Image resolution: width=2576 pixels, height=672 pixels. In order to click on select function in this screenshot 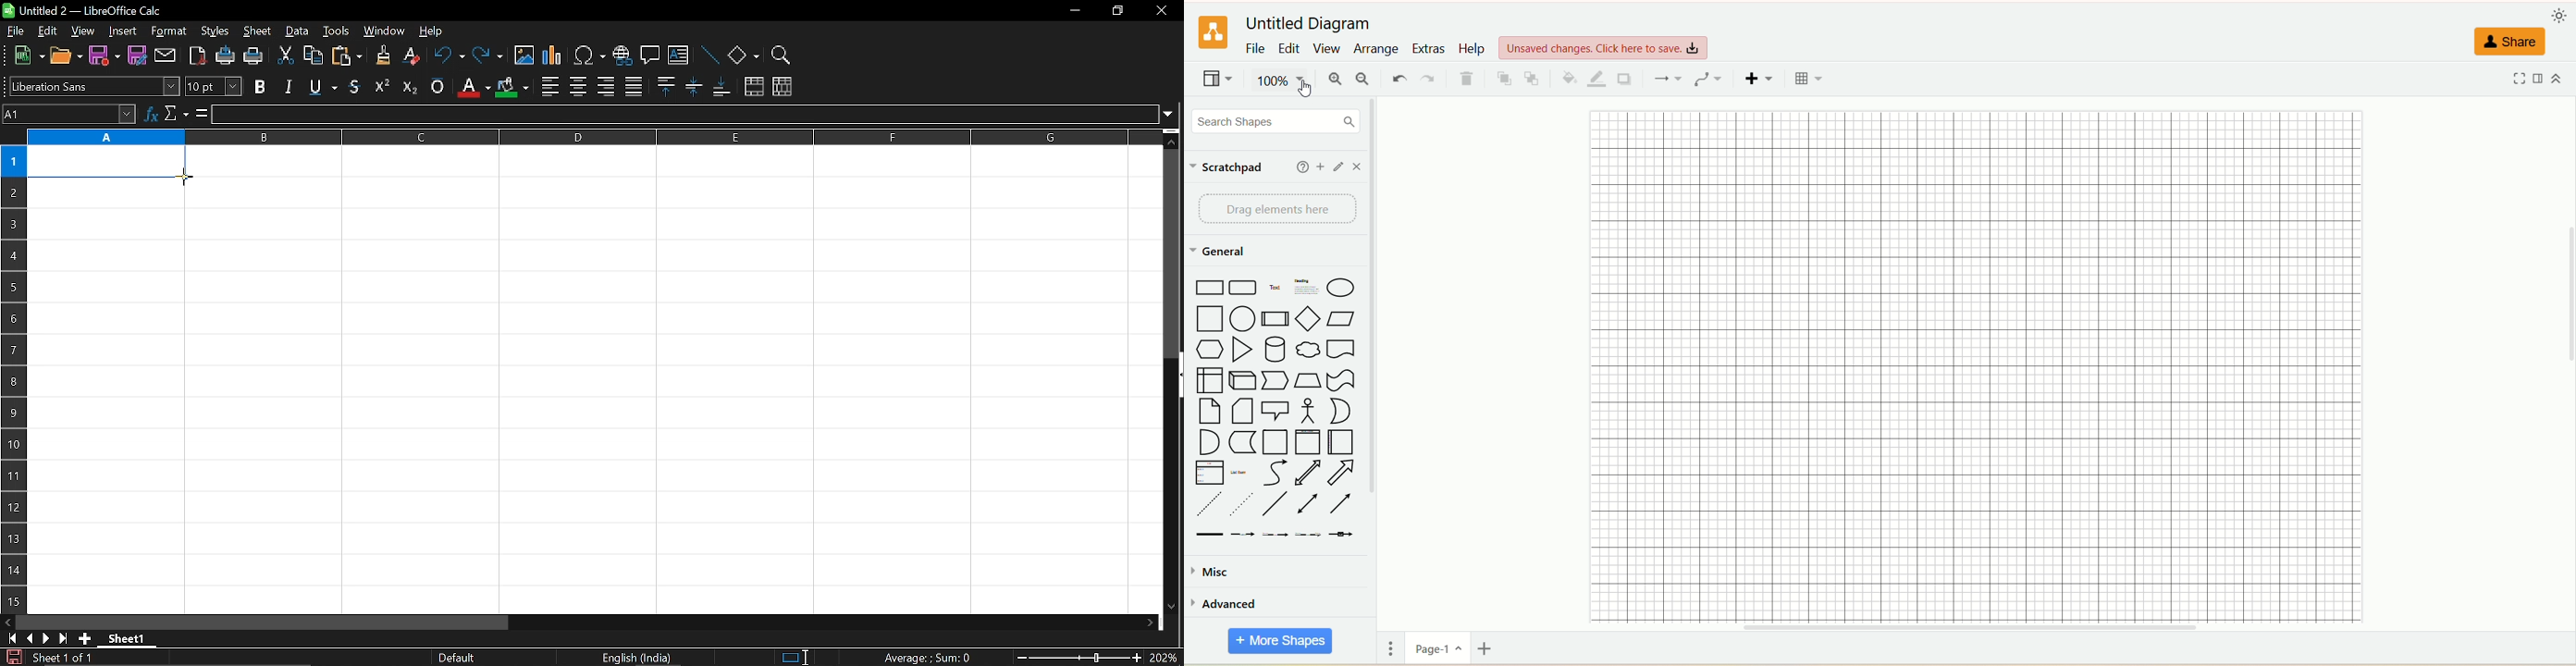, I will do `click(176, 115)`.